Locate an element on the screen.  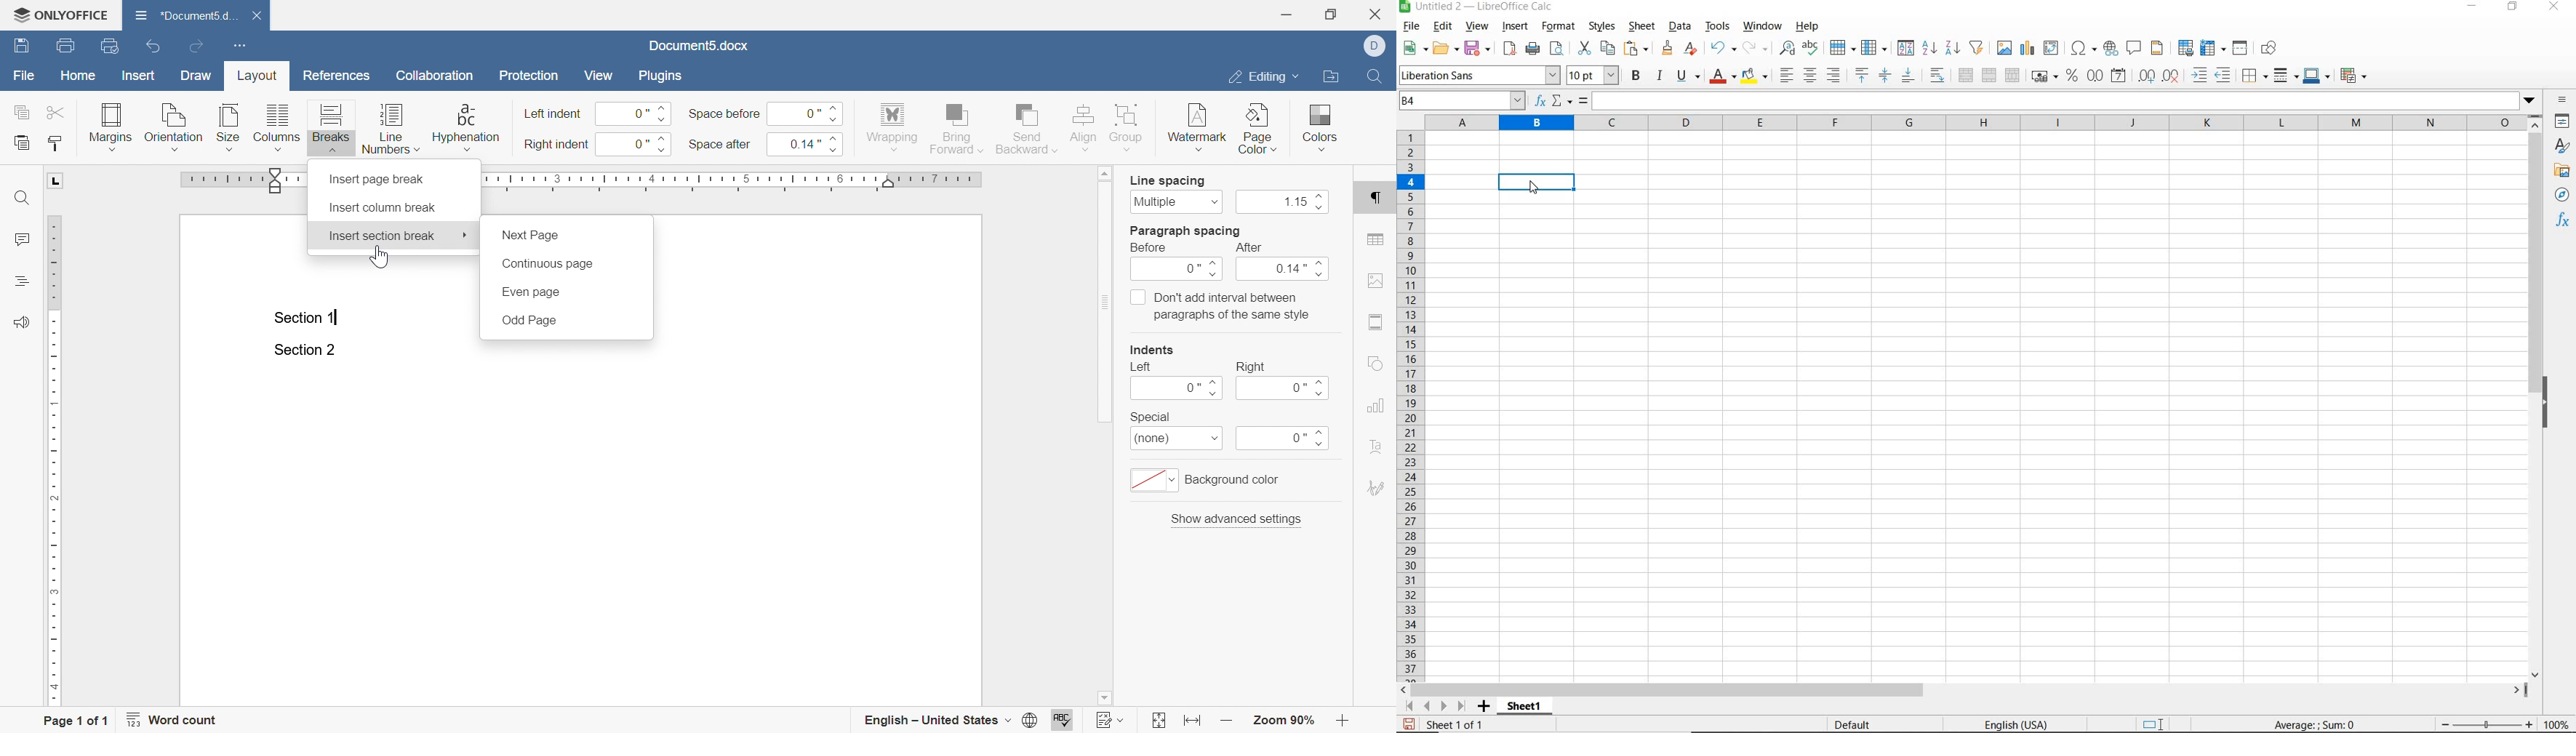
sort ascending is located at coordinates (1929, 49).